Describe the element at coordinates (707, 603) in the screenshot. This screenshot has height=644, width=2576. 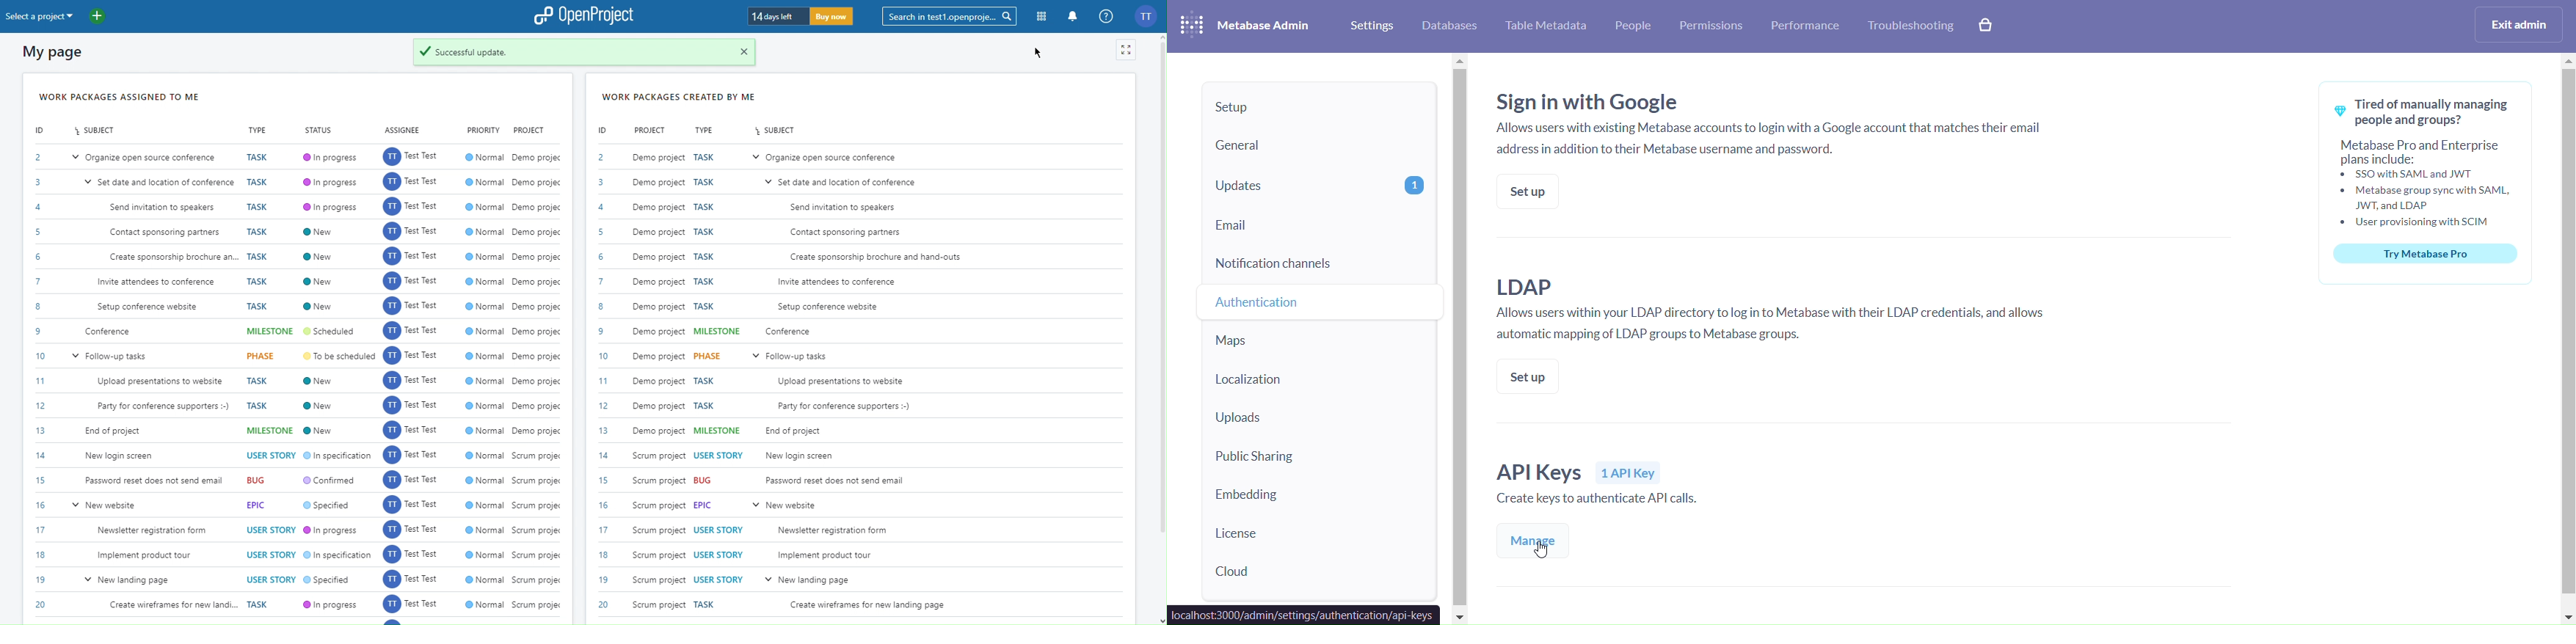
I see `Task` at that location.